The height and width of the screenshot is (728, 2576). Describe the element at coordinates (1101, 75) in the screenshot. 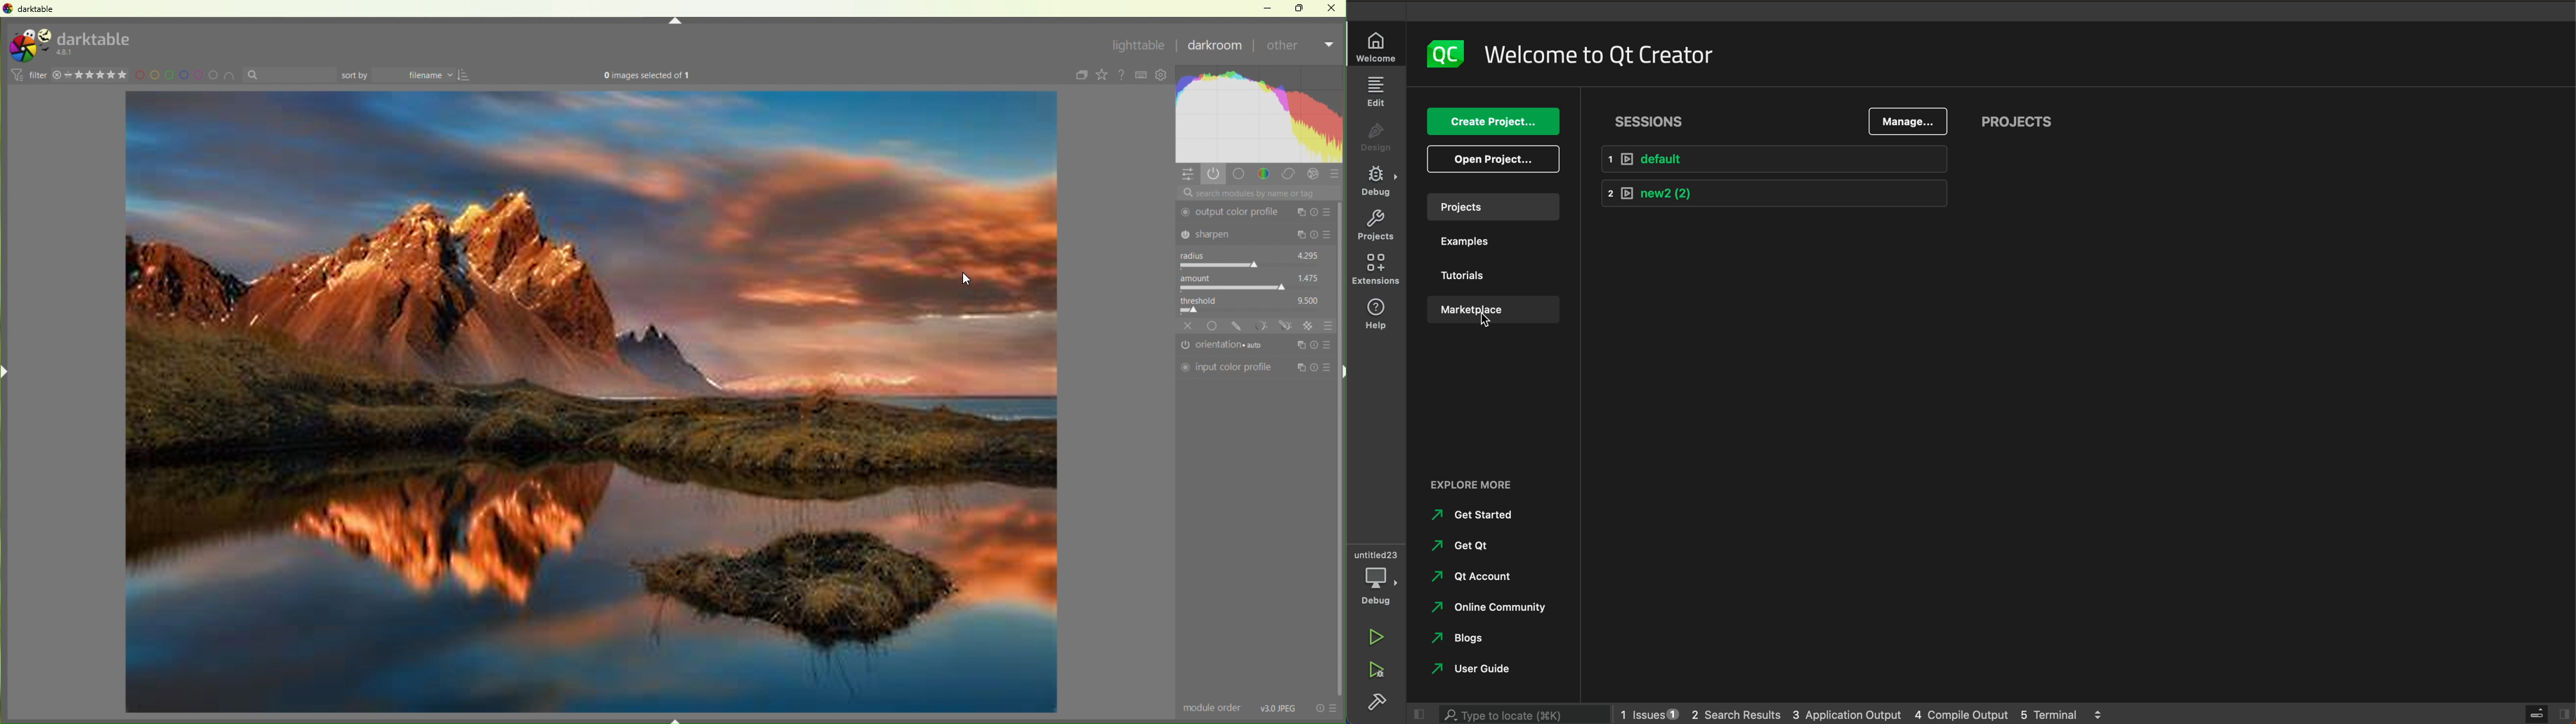

I see `Favourites` at that location.